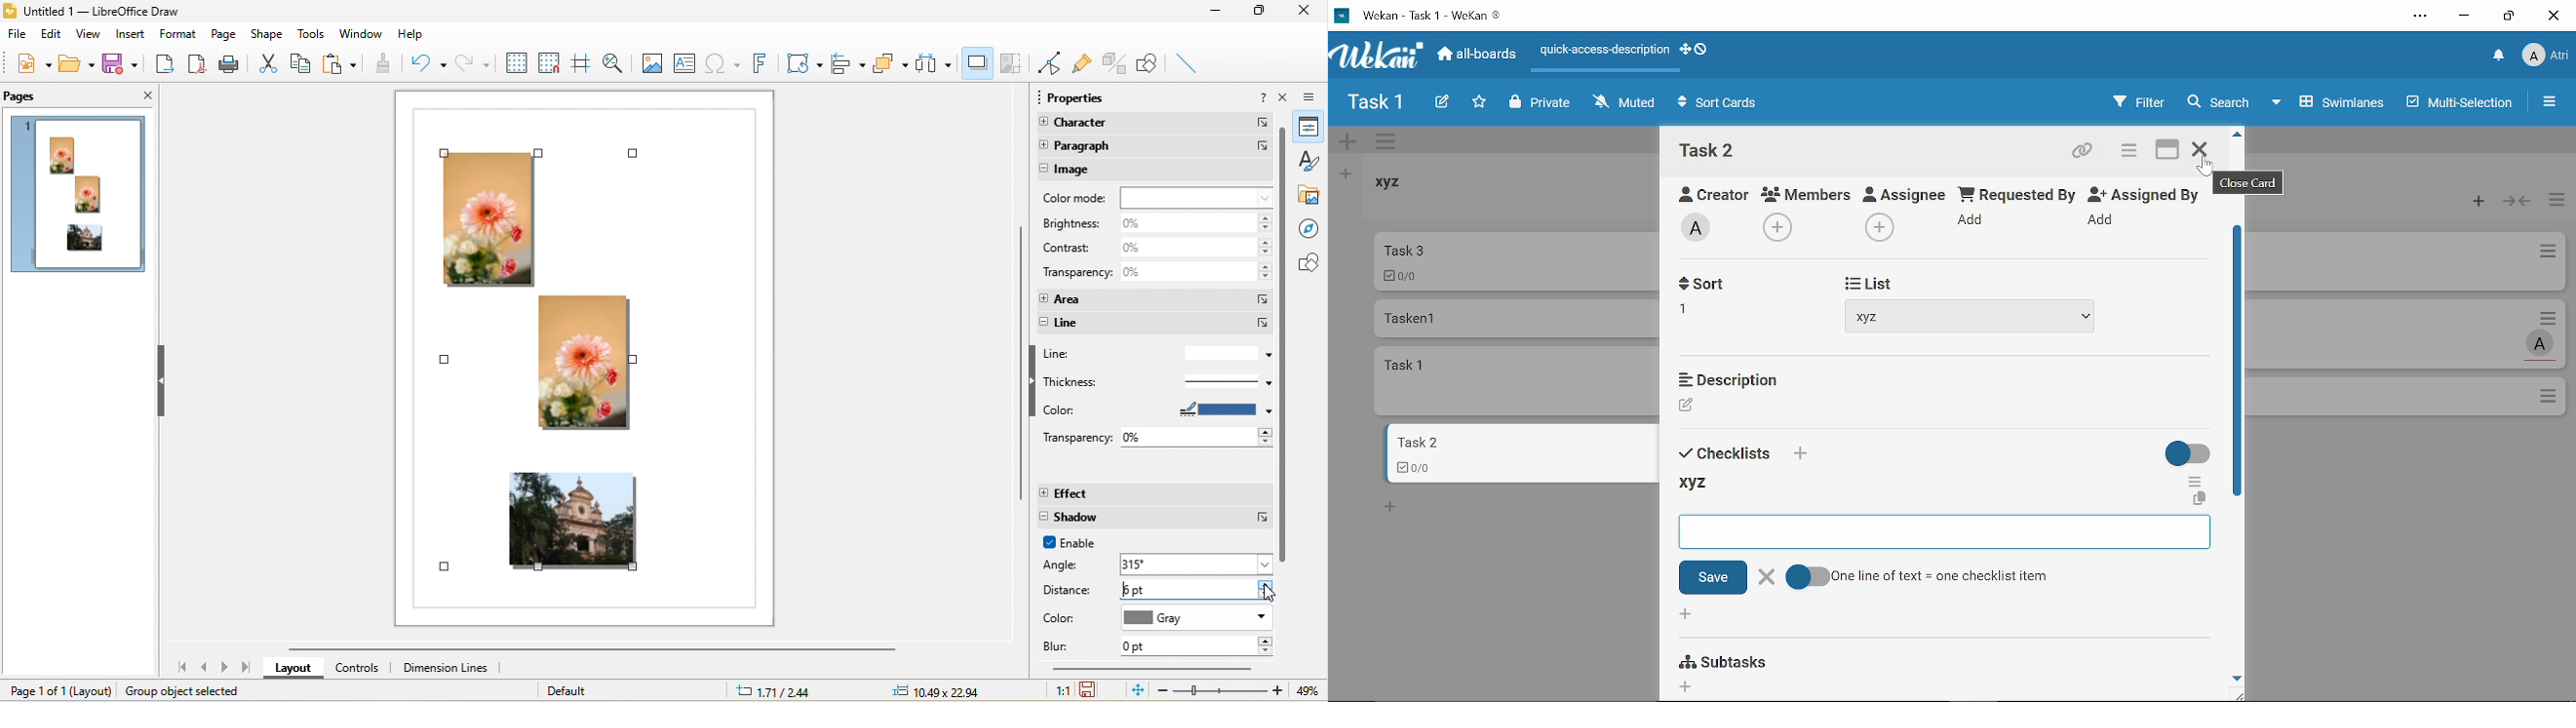 The width and height of the screenshot is (2576, 728). I want to click on export, so click(166, 66).